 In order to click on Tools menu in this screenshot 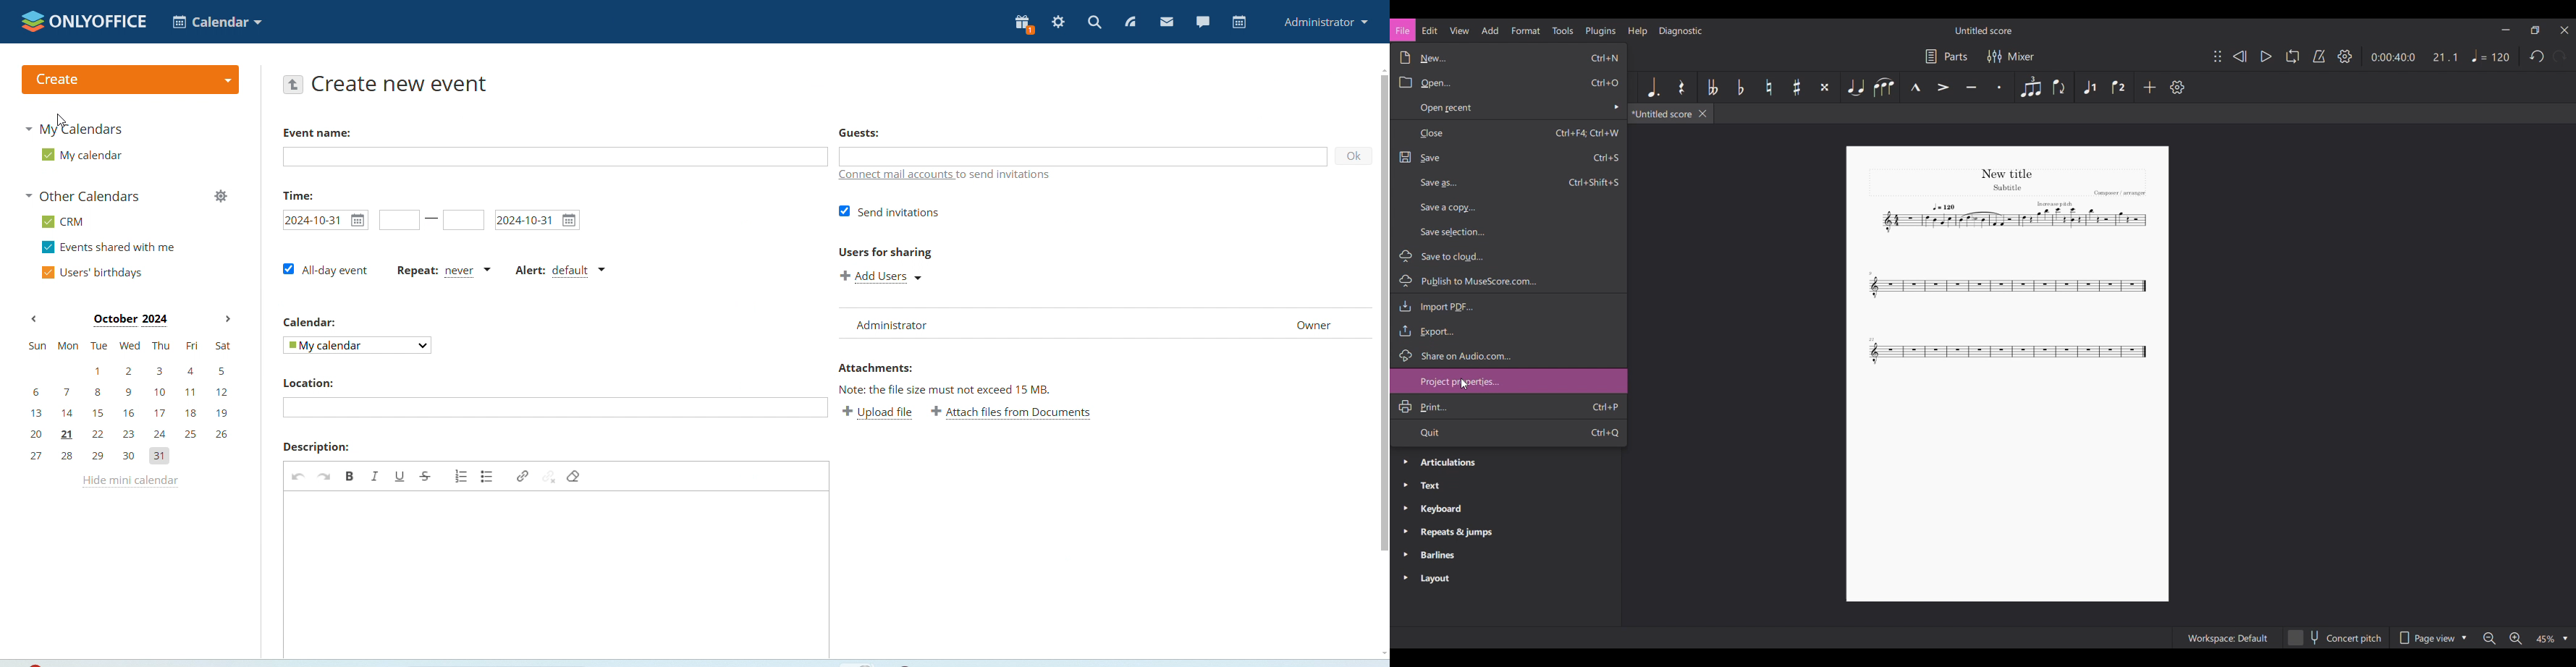, I will do `click(1562, 30)`.